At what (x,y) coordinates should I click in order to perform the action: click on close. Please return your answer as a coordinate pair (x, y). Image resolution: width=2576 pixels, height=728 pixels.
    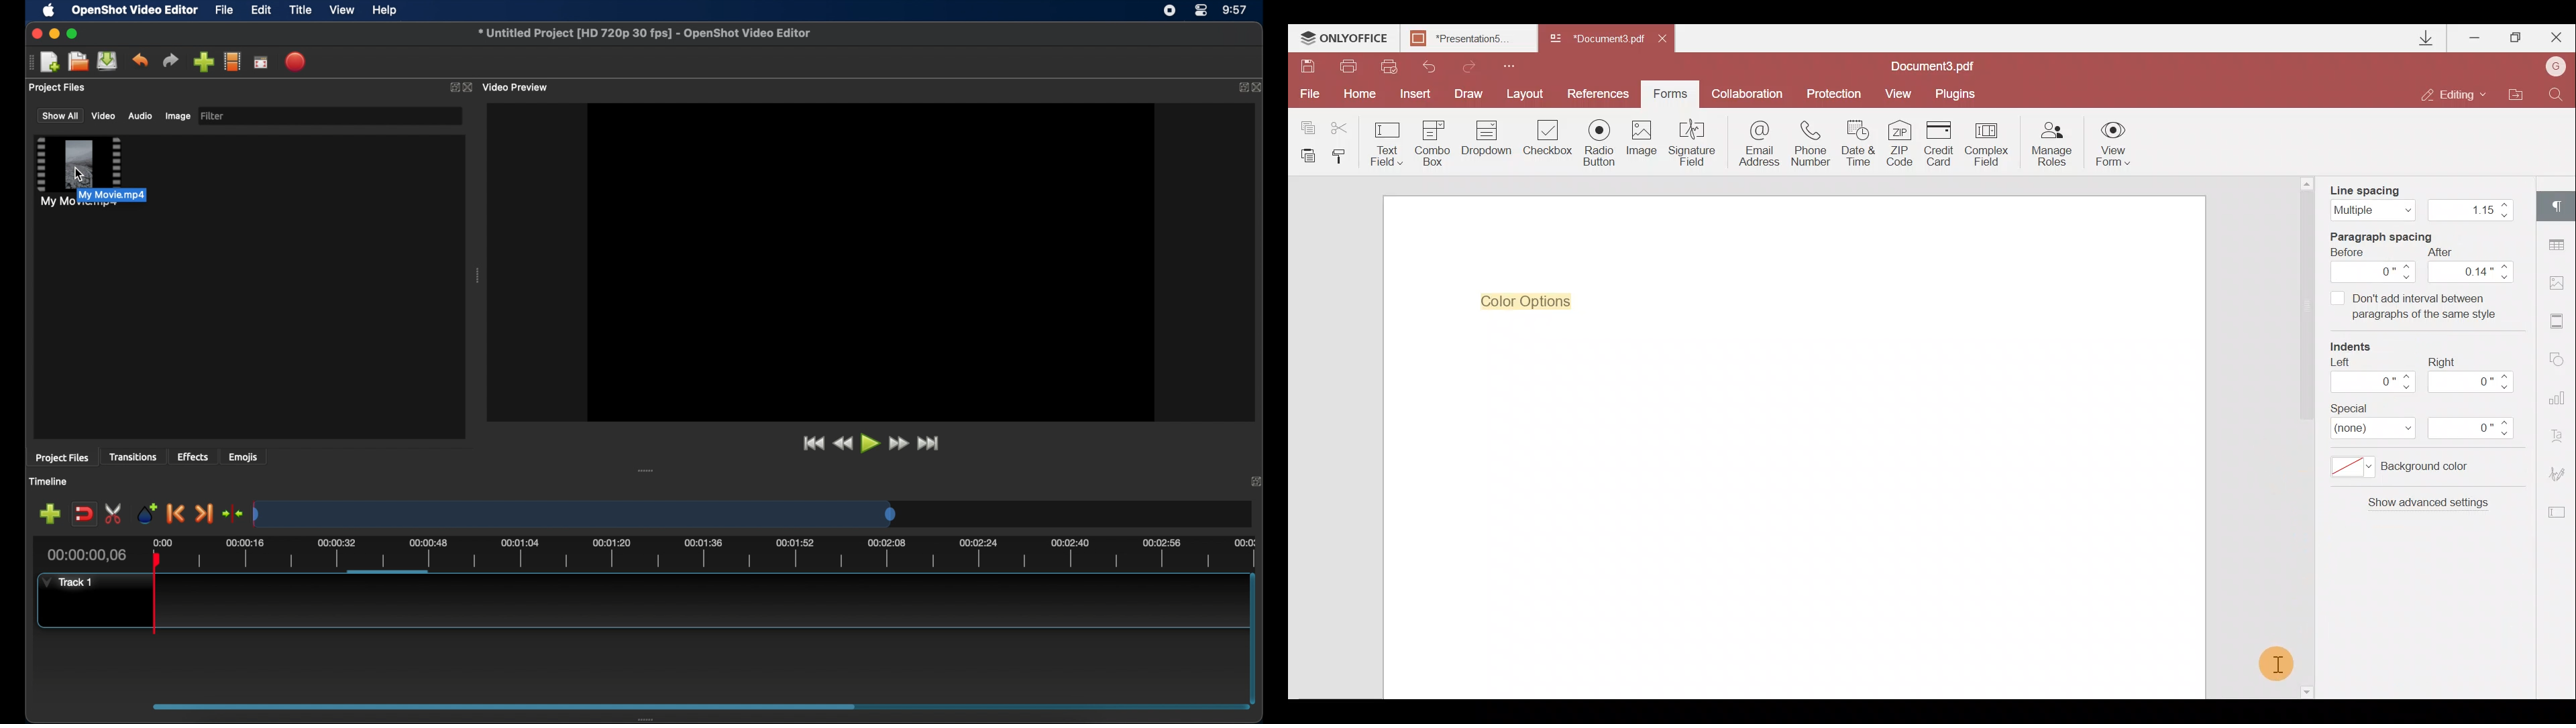
    Looking at the image, I should click on (470, 88).